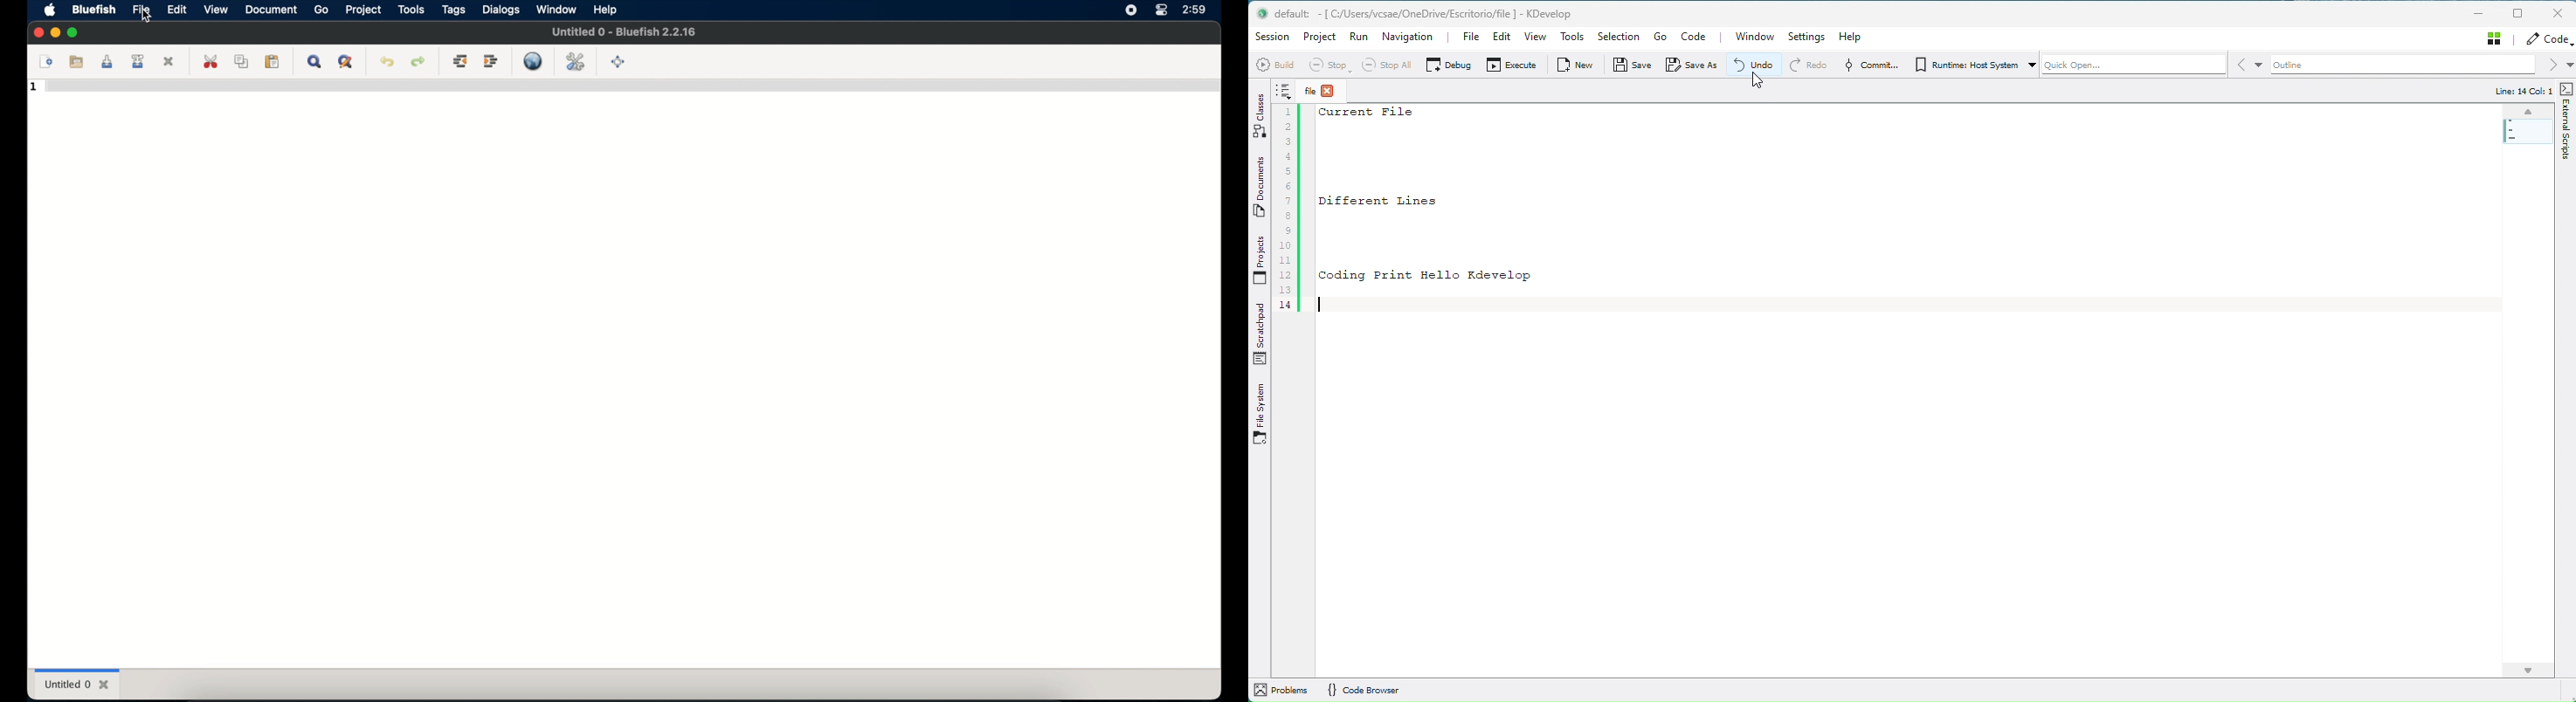 The image size is (2576, 728). What do you see at coordinates (243, 61) in the screenshot?
I see `copy` at bounding box center [243, 61].